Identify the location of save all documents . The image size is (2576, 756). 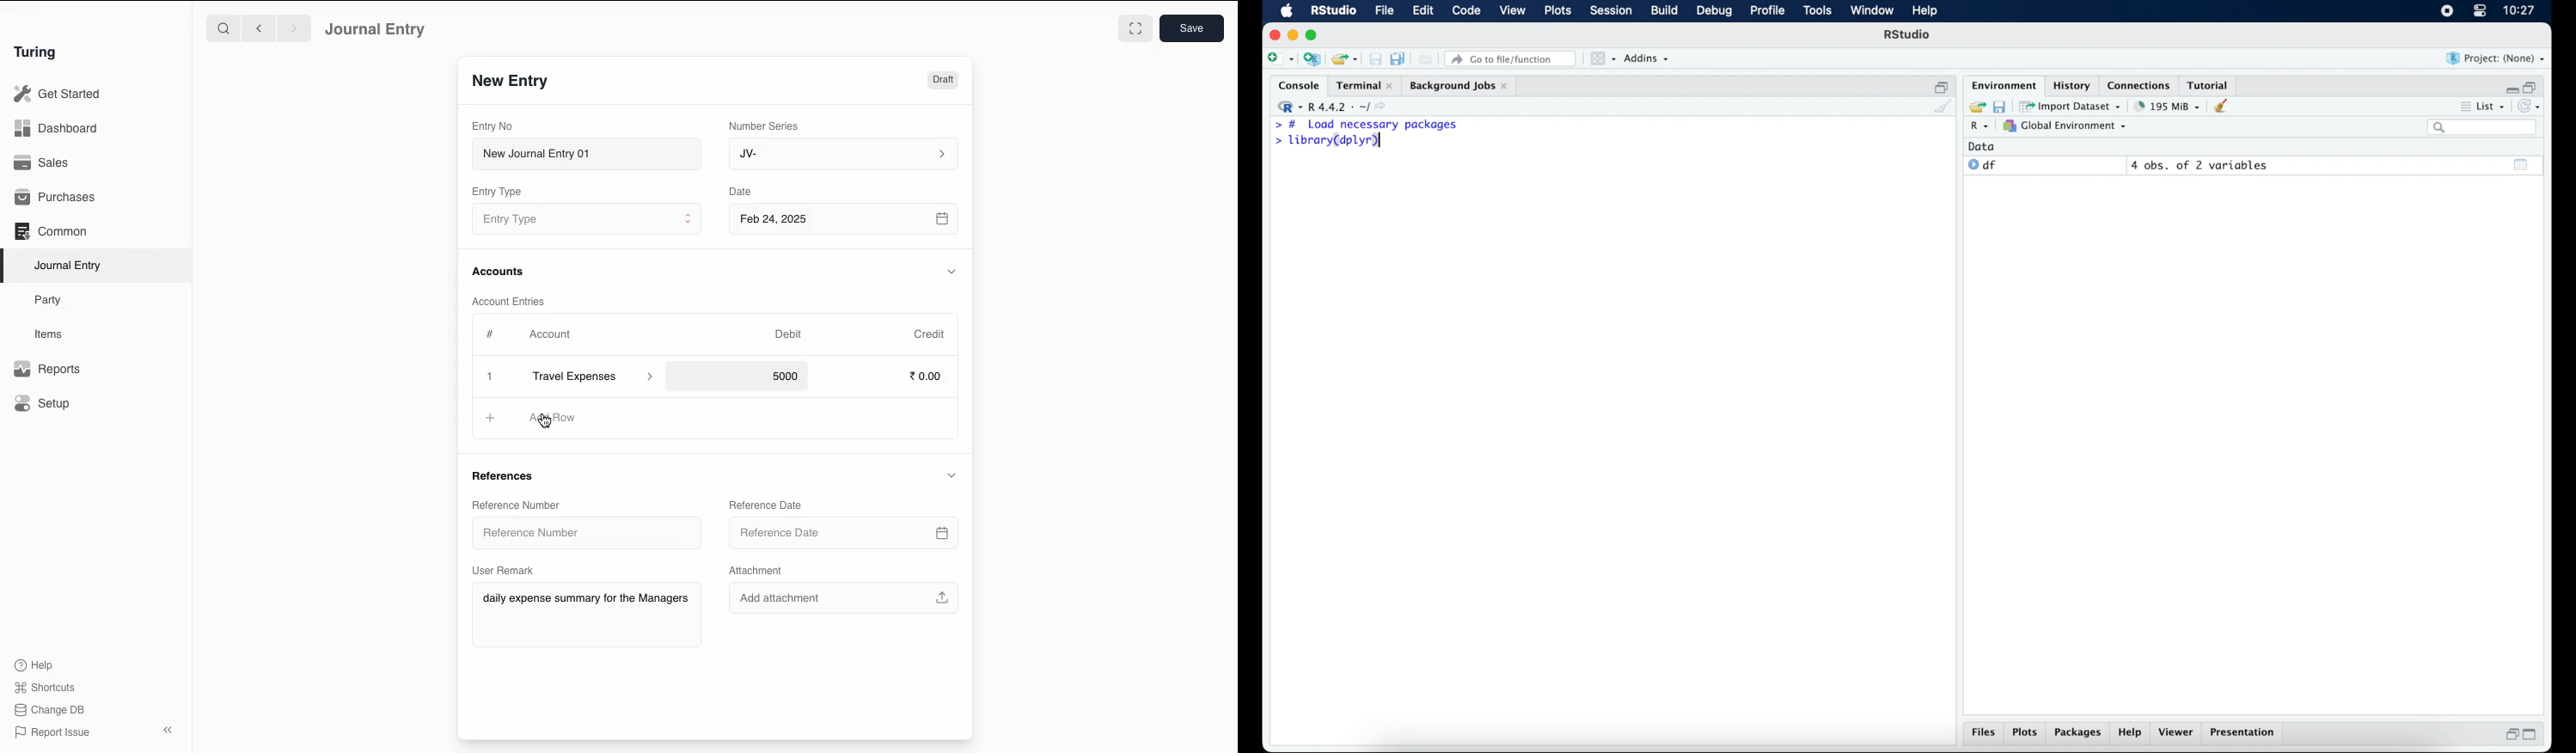
(1399, 58).